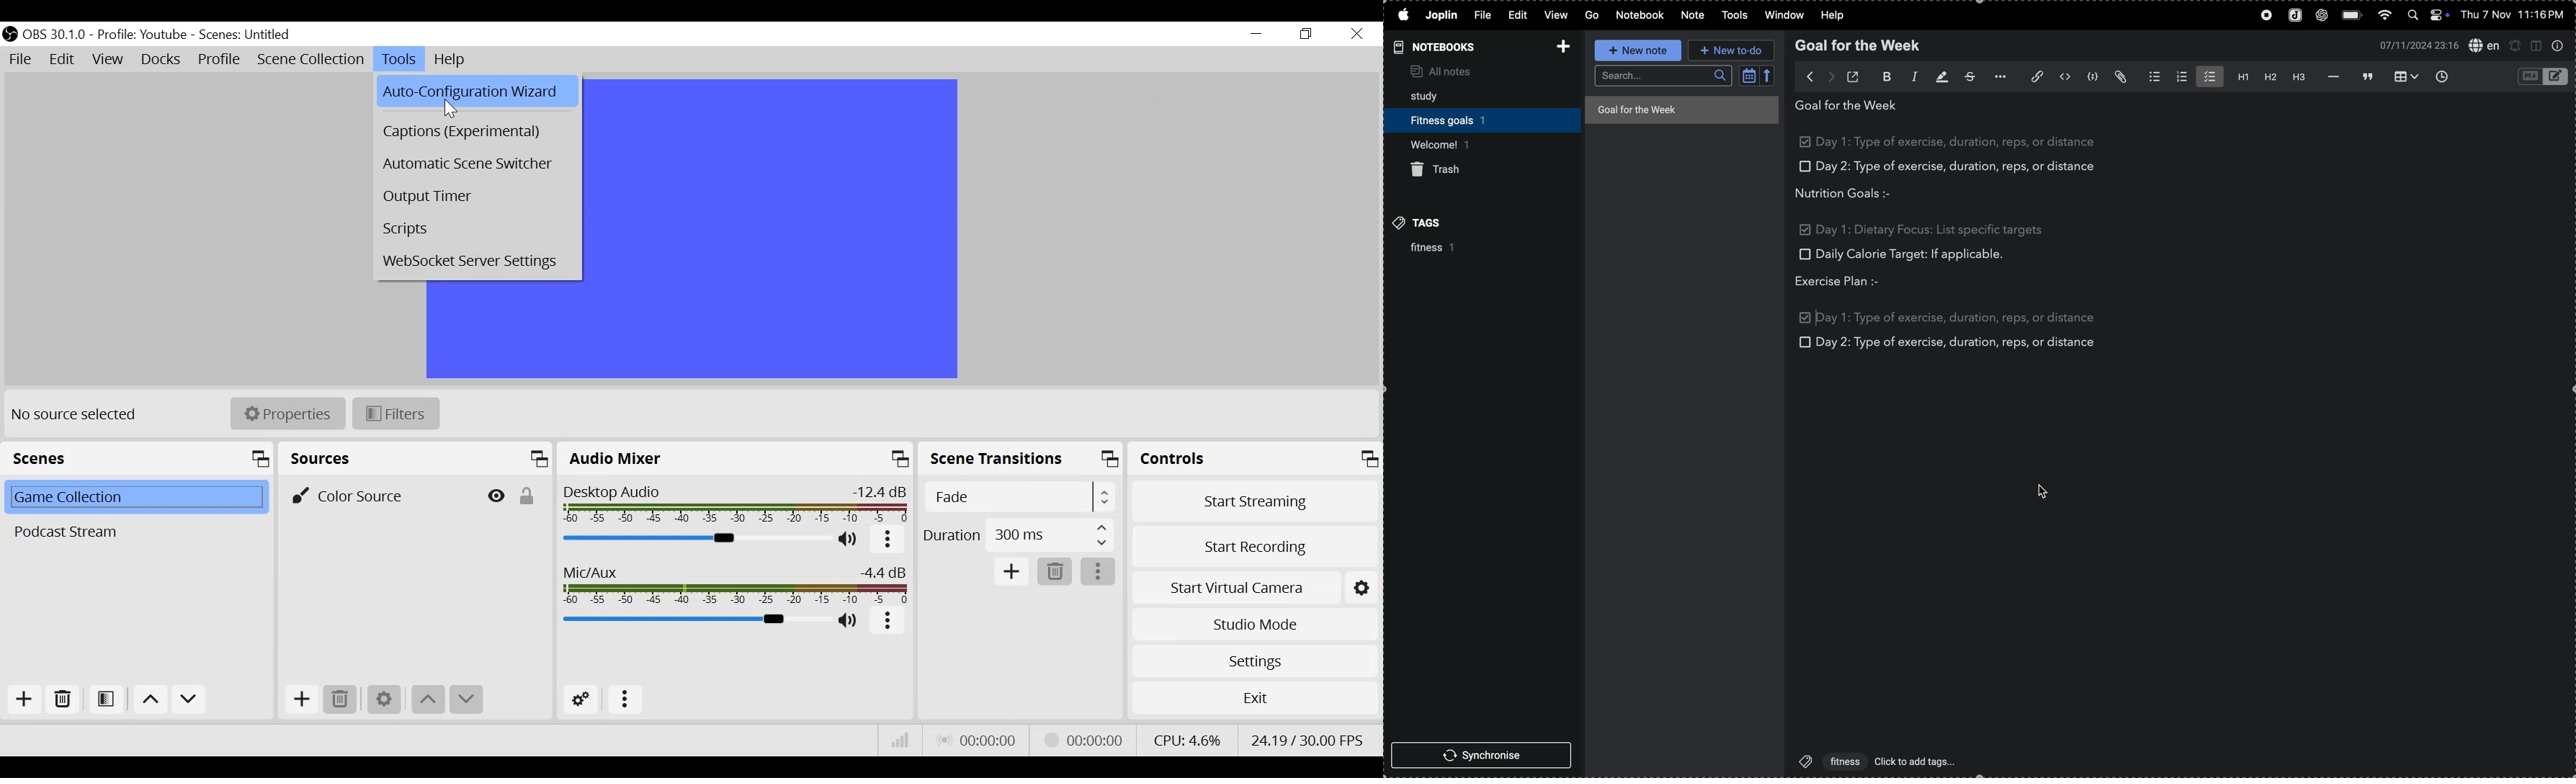 The height and width of the screenshot is (784, 2576). What do you see at coordinates (1731, 52) in the screenshot?
I see `new to do` at bounding box center [1731, 52].